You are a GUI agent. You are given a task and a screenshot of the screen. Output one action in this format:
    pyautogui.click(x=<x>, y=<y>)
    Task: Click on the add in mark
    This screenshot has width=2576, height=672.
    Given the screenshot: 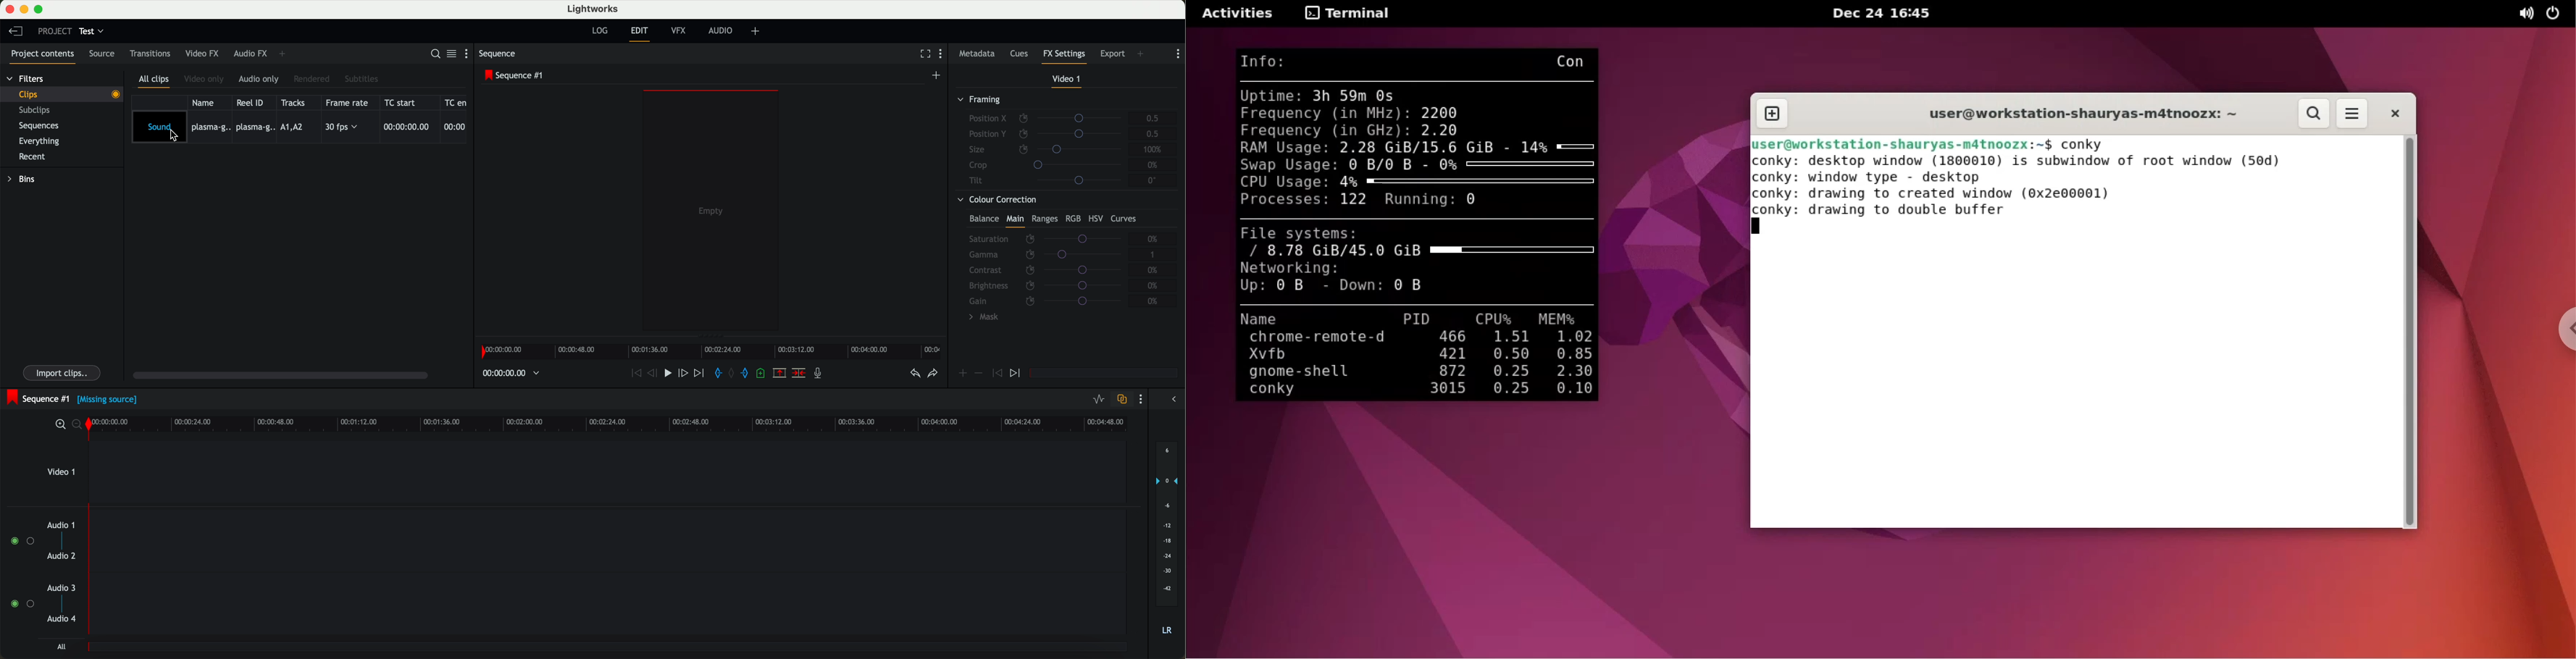 What is the action you would take?
    pyautogui.click(x=719, y=374)
    